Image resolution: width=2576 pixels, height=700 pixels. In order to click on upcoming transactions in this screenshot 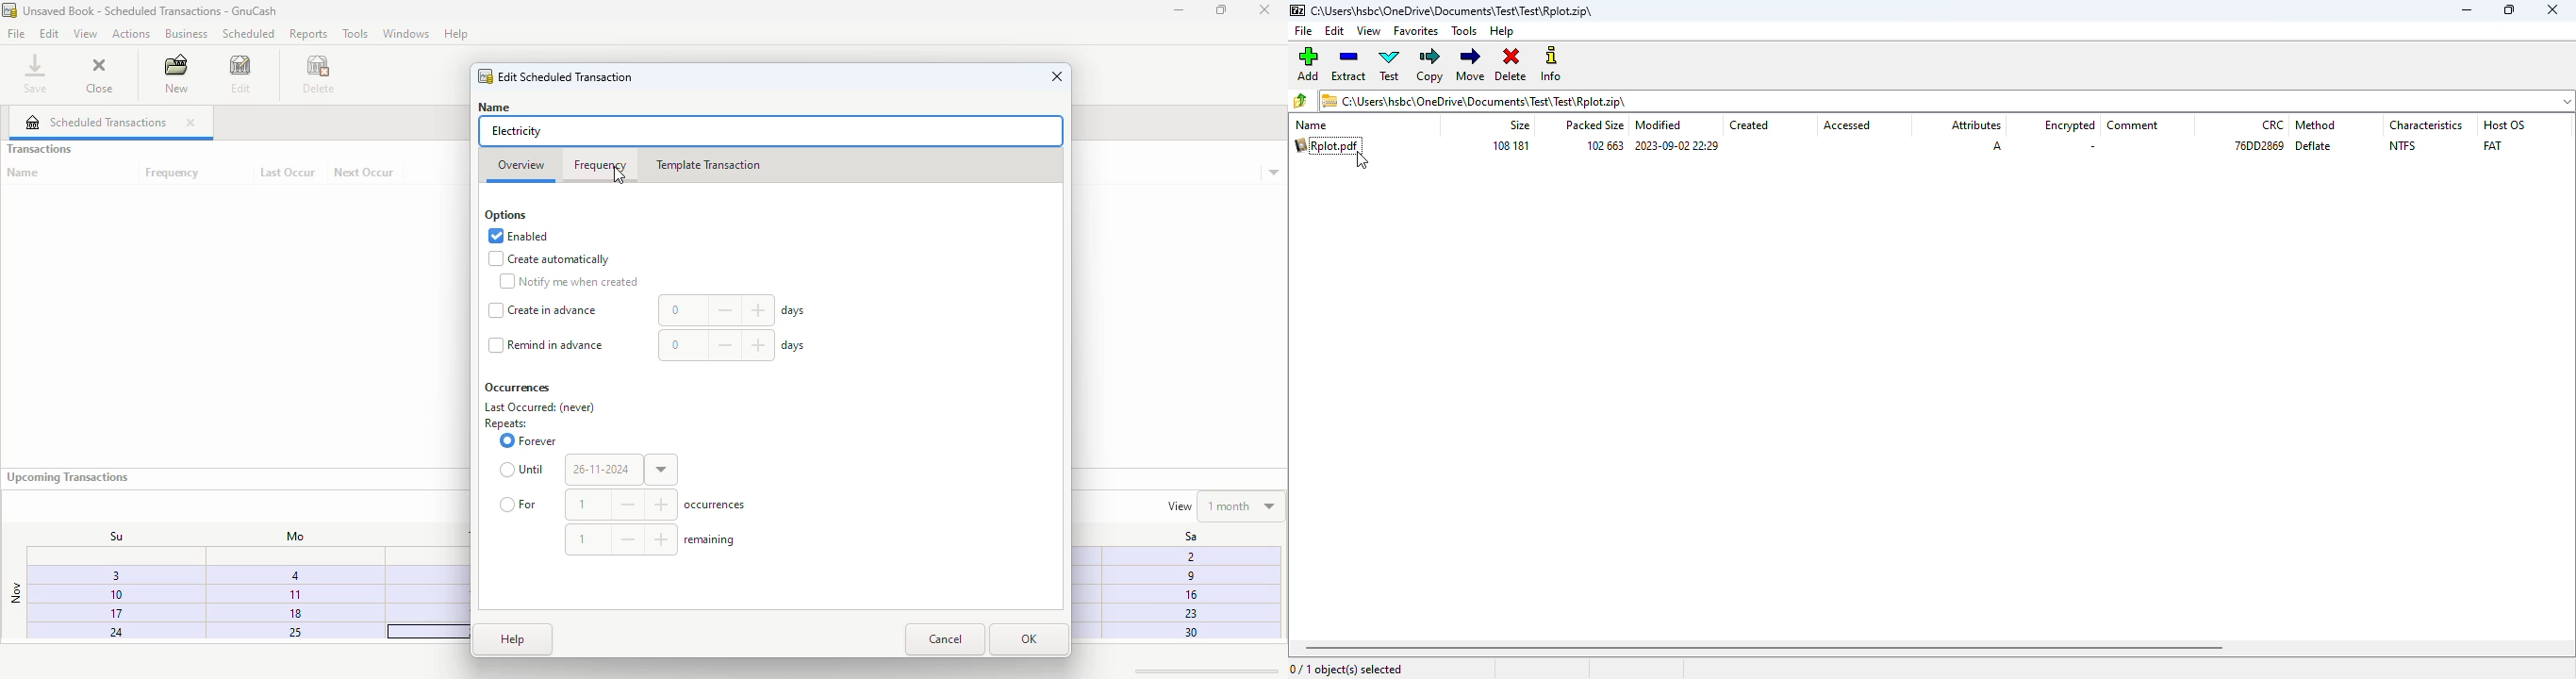, I will do `click(67, 477)`.